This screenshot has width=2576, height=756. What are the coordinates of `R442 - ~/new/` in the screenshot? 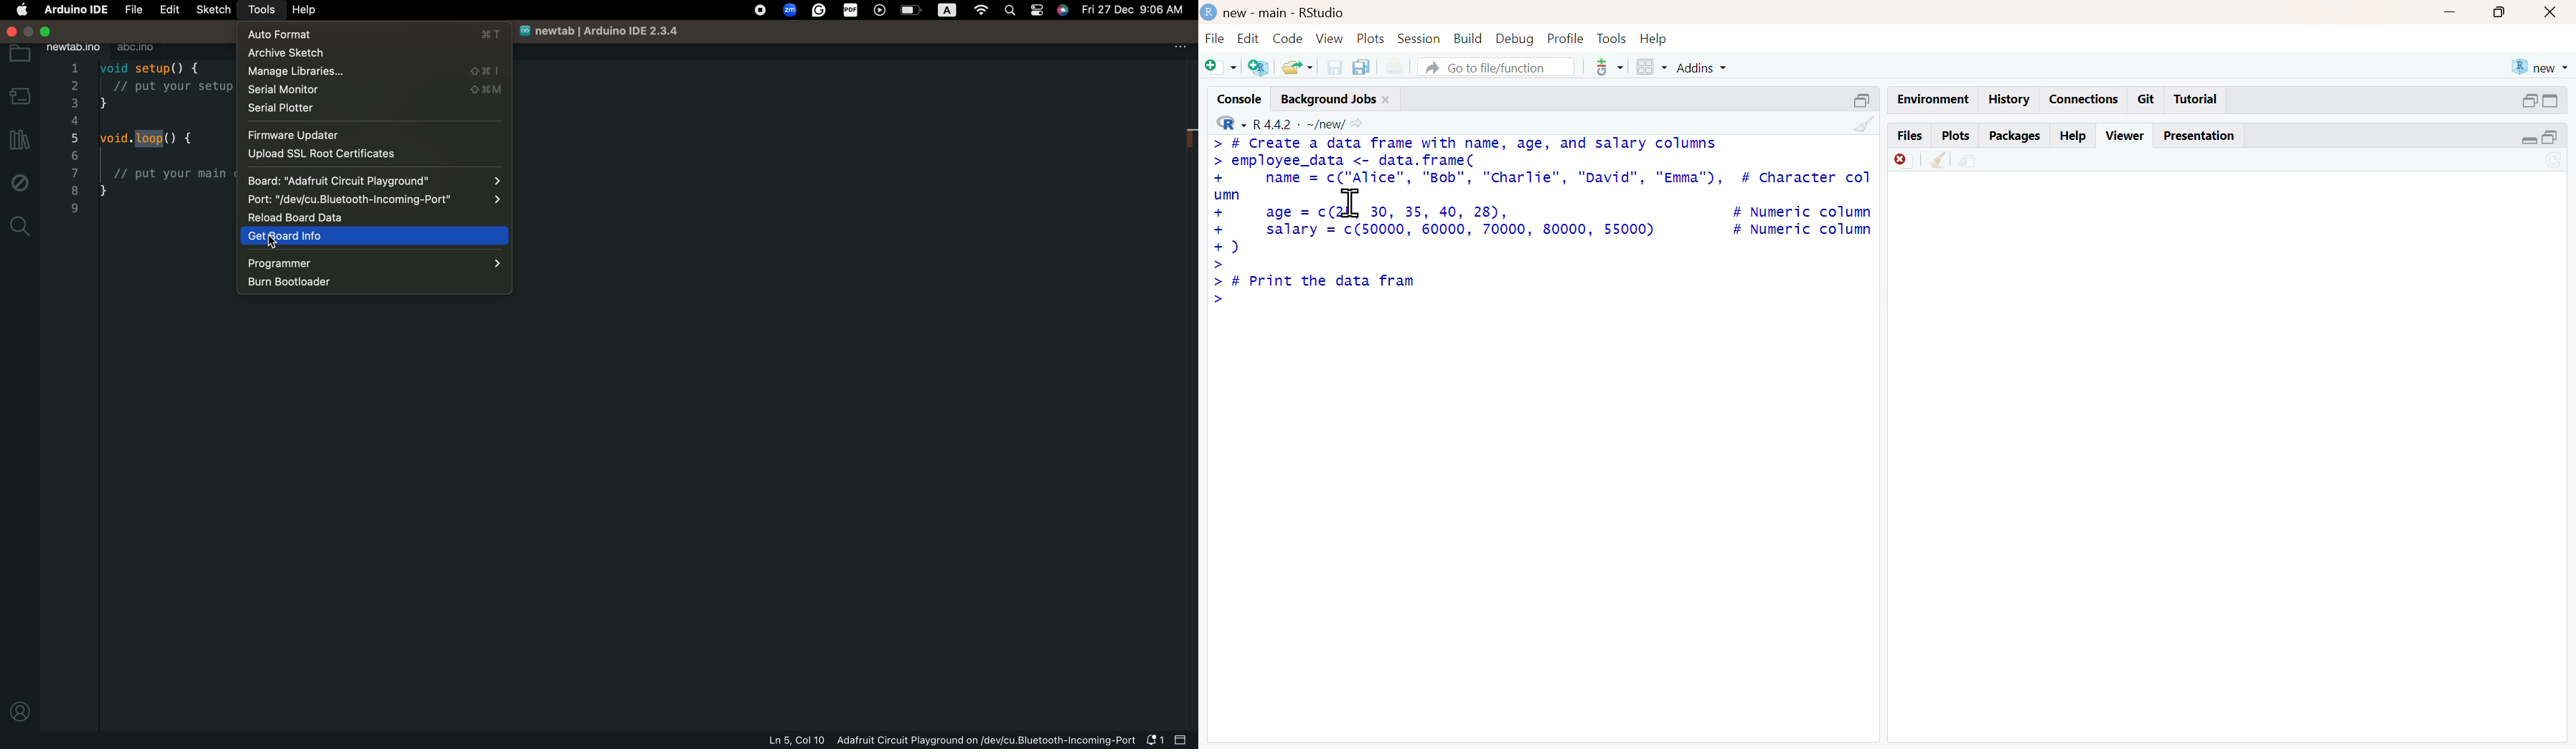 It's located at (1313, 123).